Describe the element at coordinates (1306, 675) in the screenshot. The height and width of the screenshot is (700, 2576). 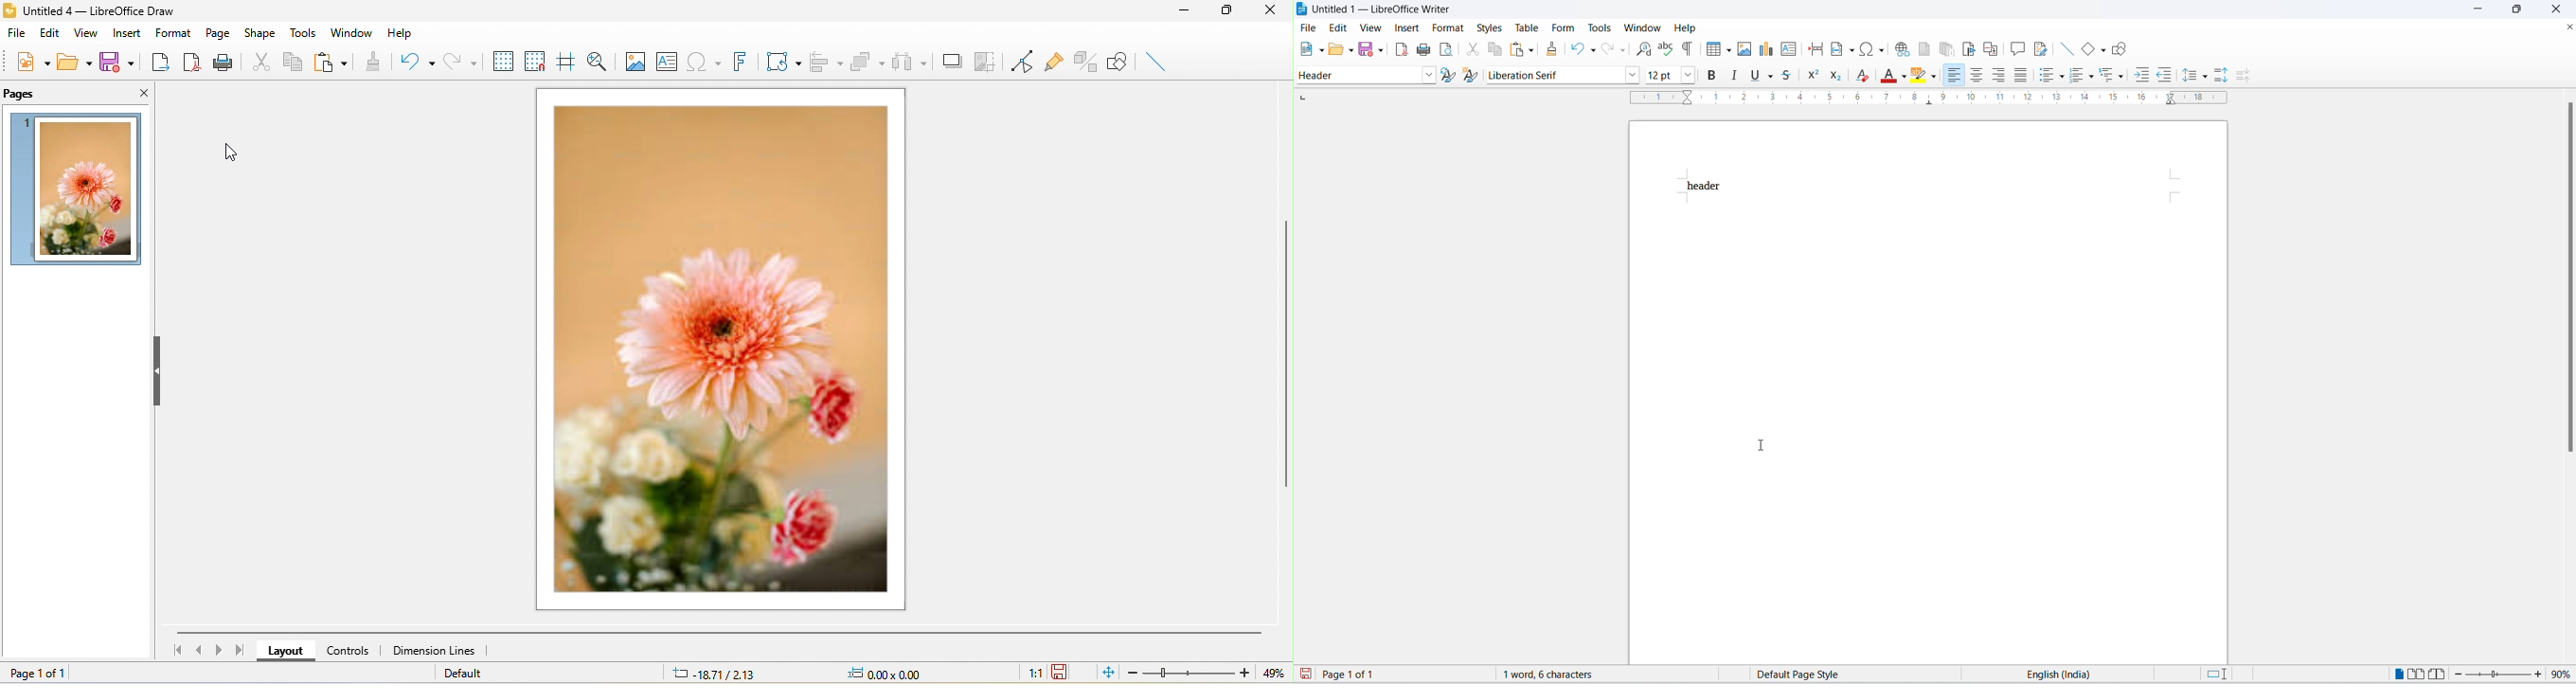
I see `save` at that location.